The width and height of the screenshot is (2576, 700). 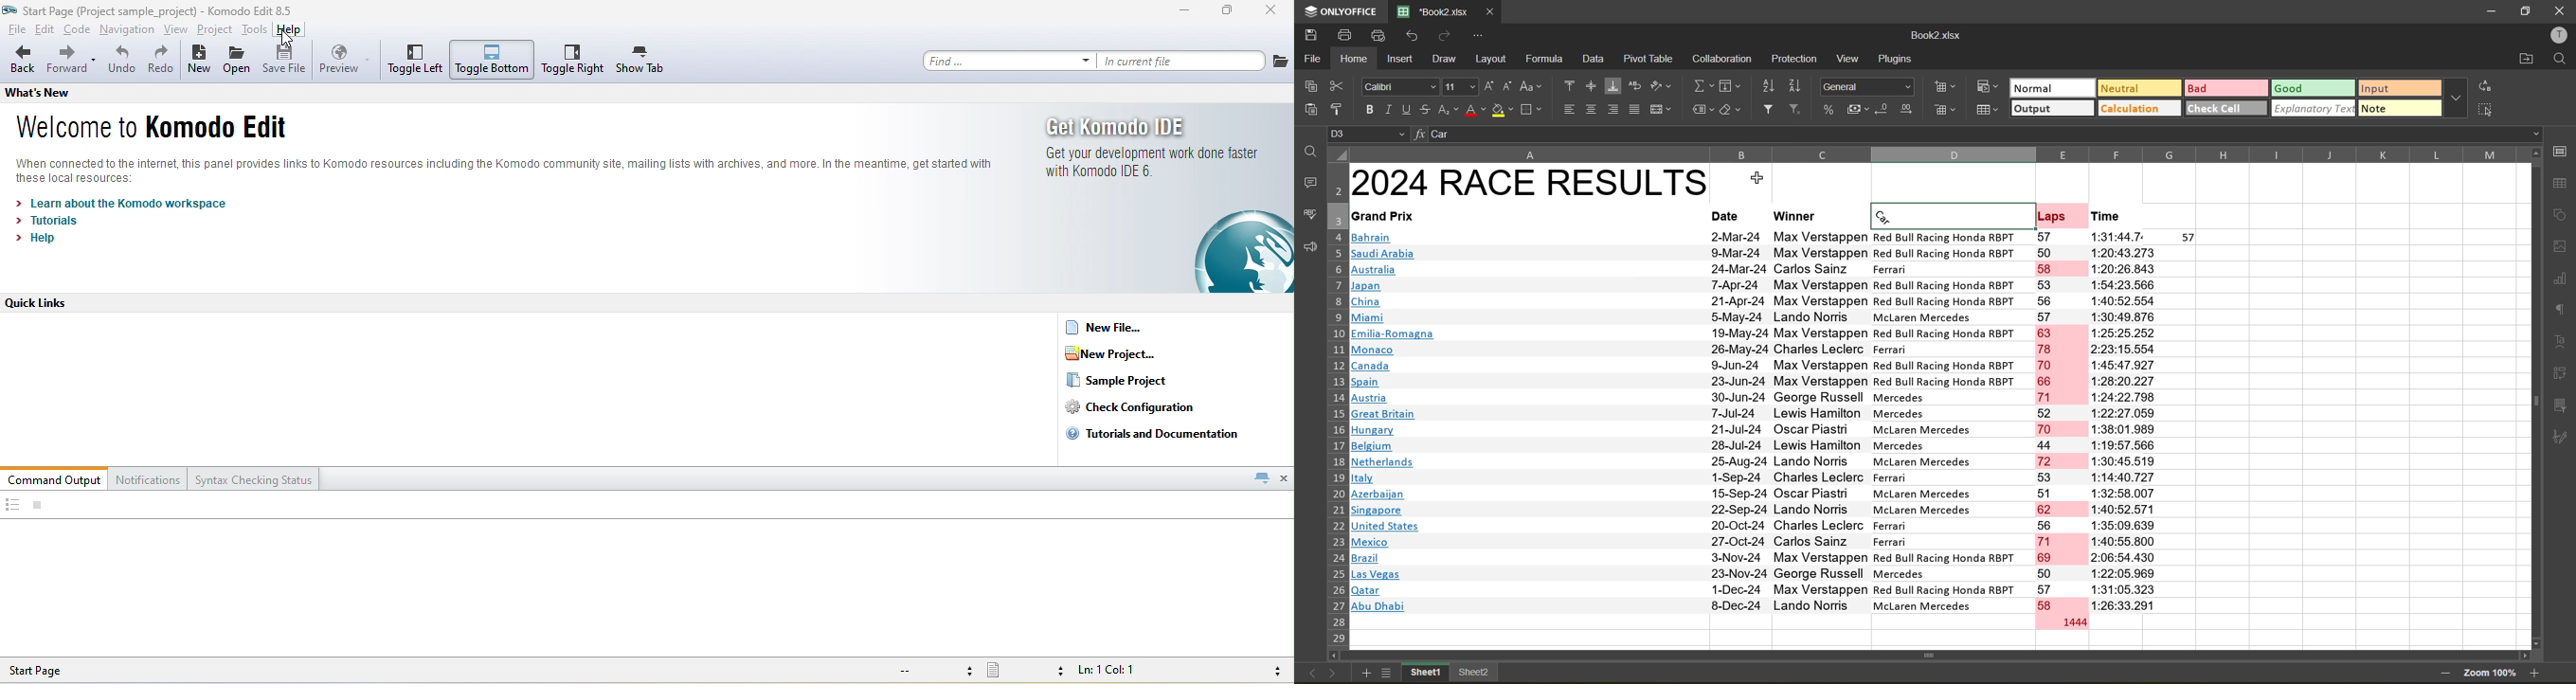 What do you see at coordinates (1868, 87) in the screenshot?
I see `number format` at bounding box center [1868, 87].